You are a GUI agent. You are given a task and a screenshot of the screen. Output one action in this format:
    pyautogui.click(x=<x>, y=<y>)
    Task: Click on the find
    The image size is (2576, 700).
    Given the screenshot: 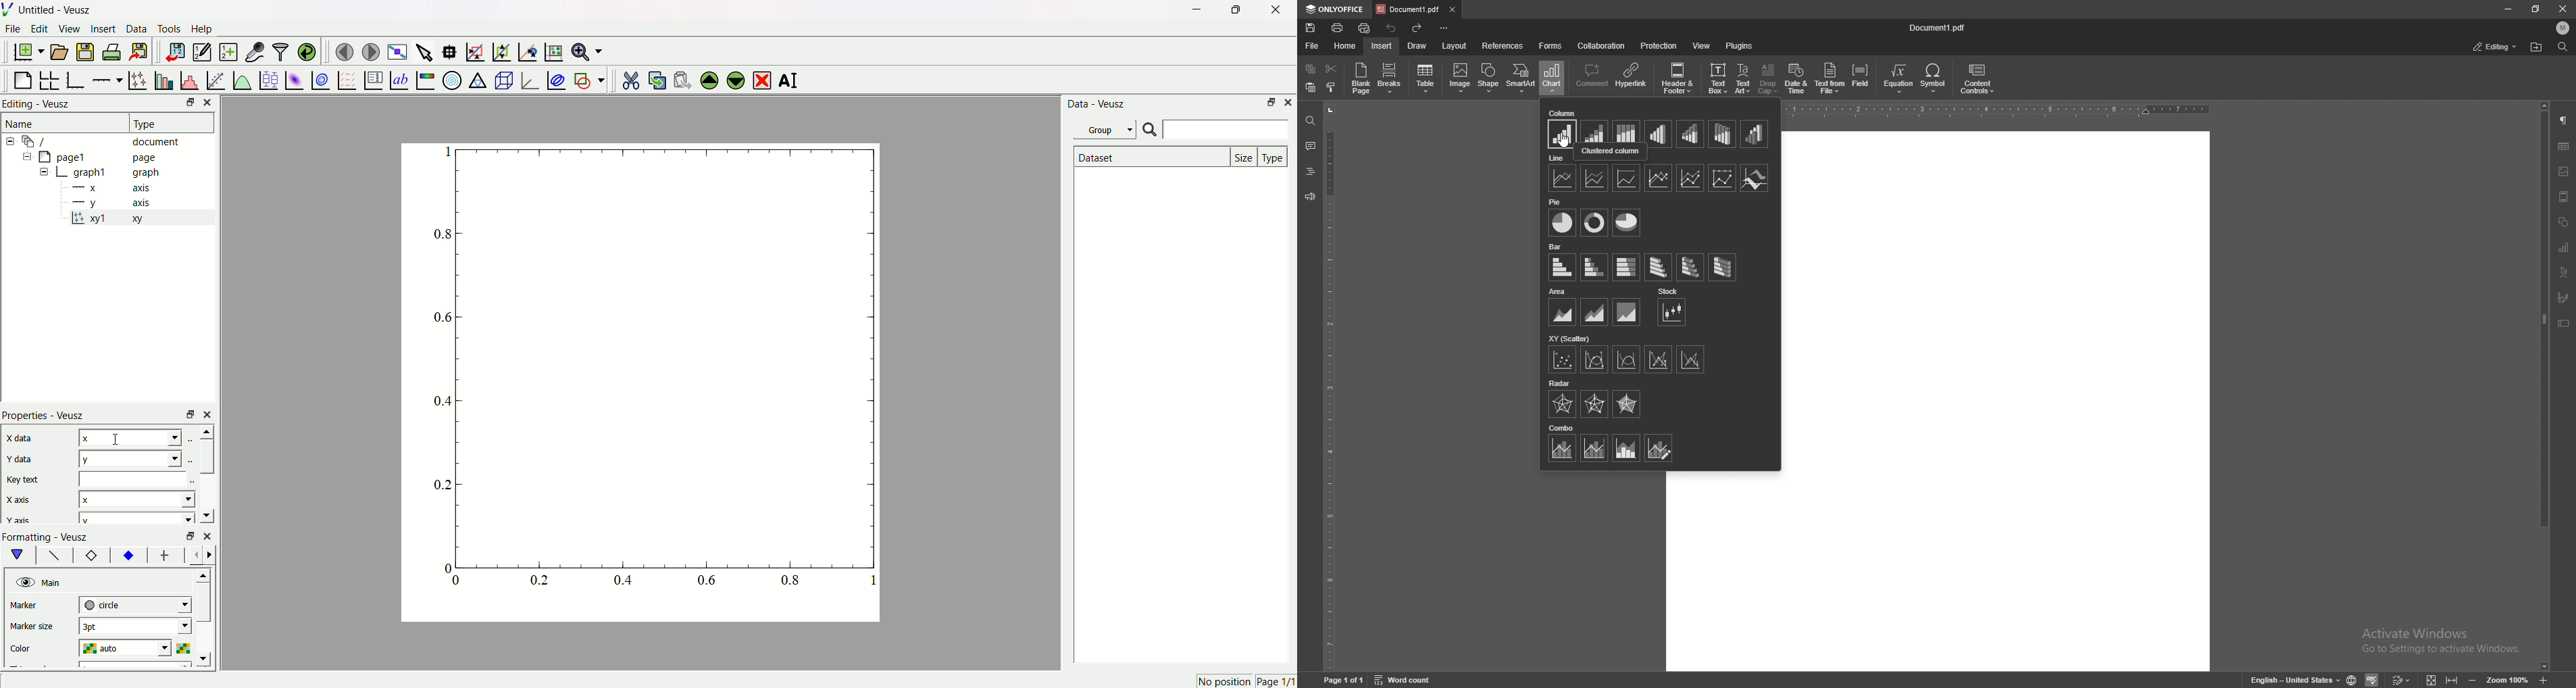 What is the action you would take?
    pyautogui.click(x=2564, y=47)
    